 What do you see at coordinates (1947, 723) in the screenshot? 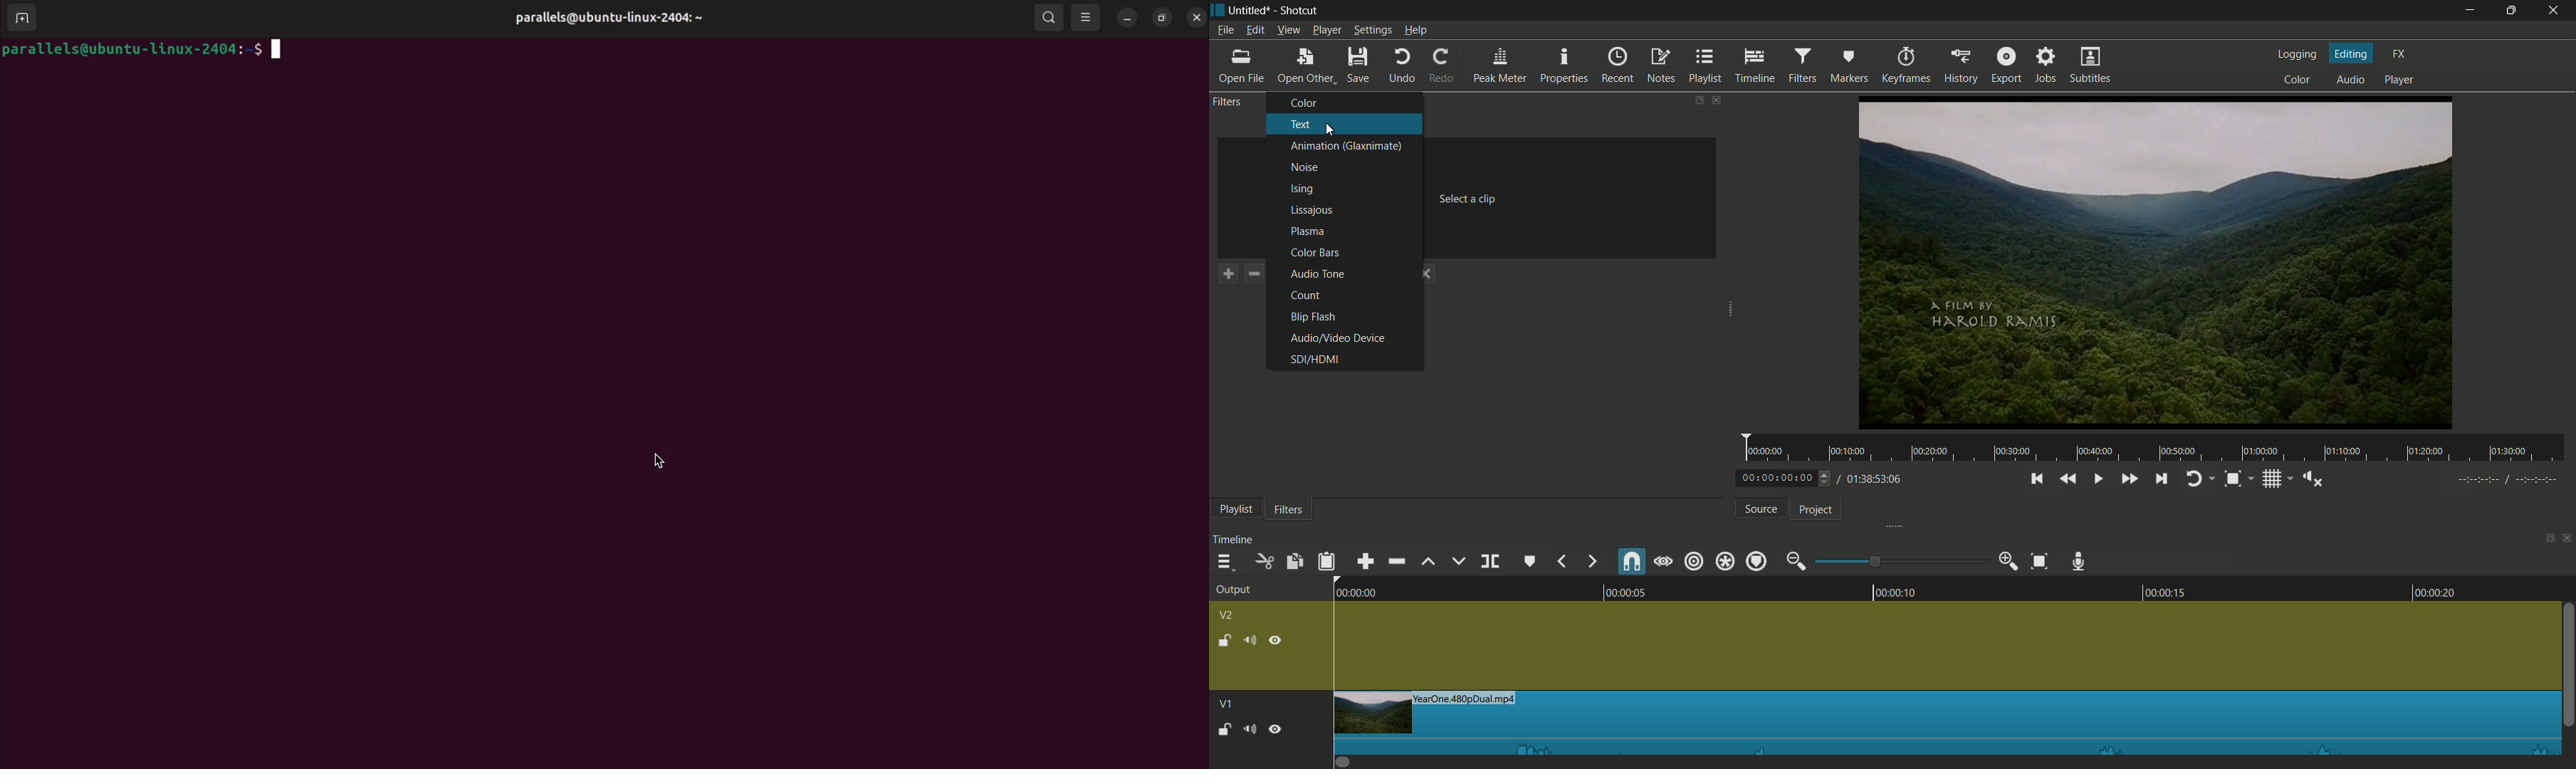
I see `imported file in timeline` at bounding box center [1947, 723].